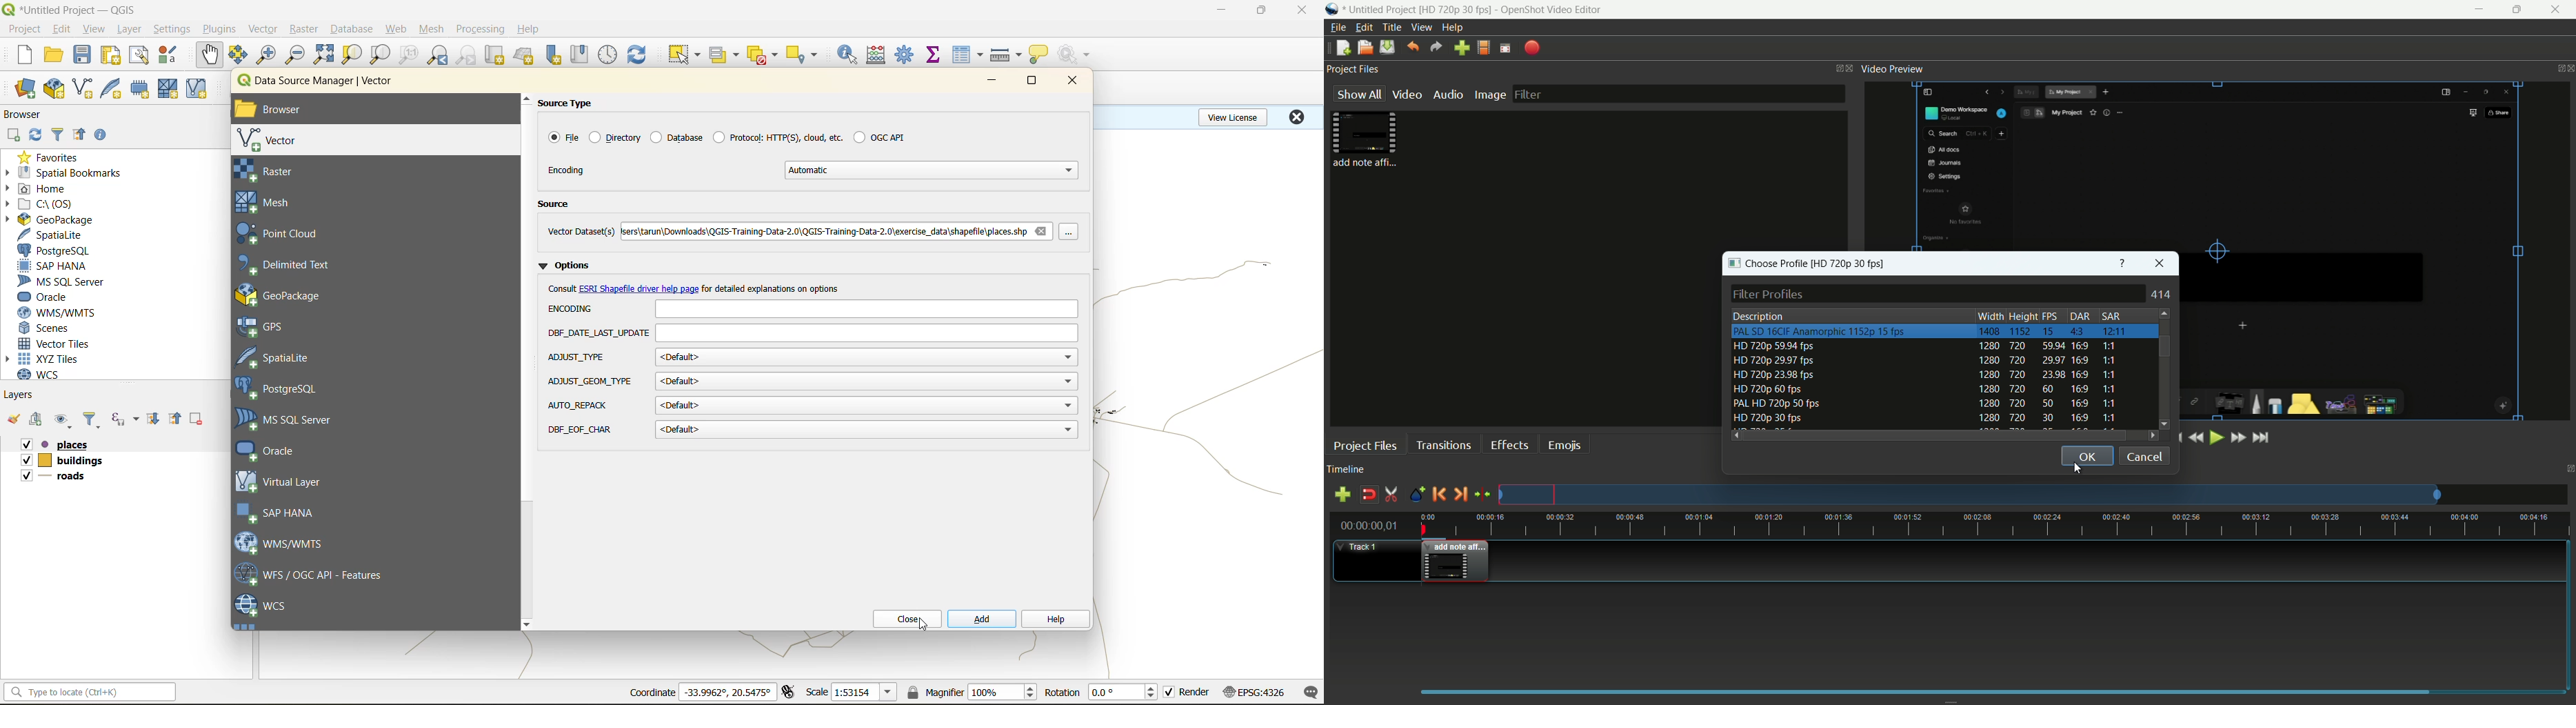 The width and height of the screenshot is (2576, 728). What do you see at coordinates (2569, 69) in the screenshot?
I see `close preview video` at bounding box center [2569, 69].